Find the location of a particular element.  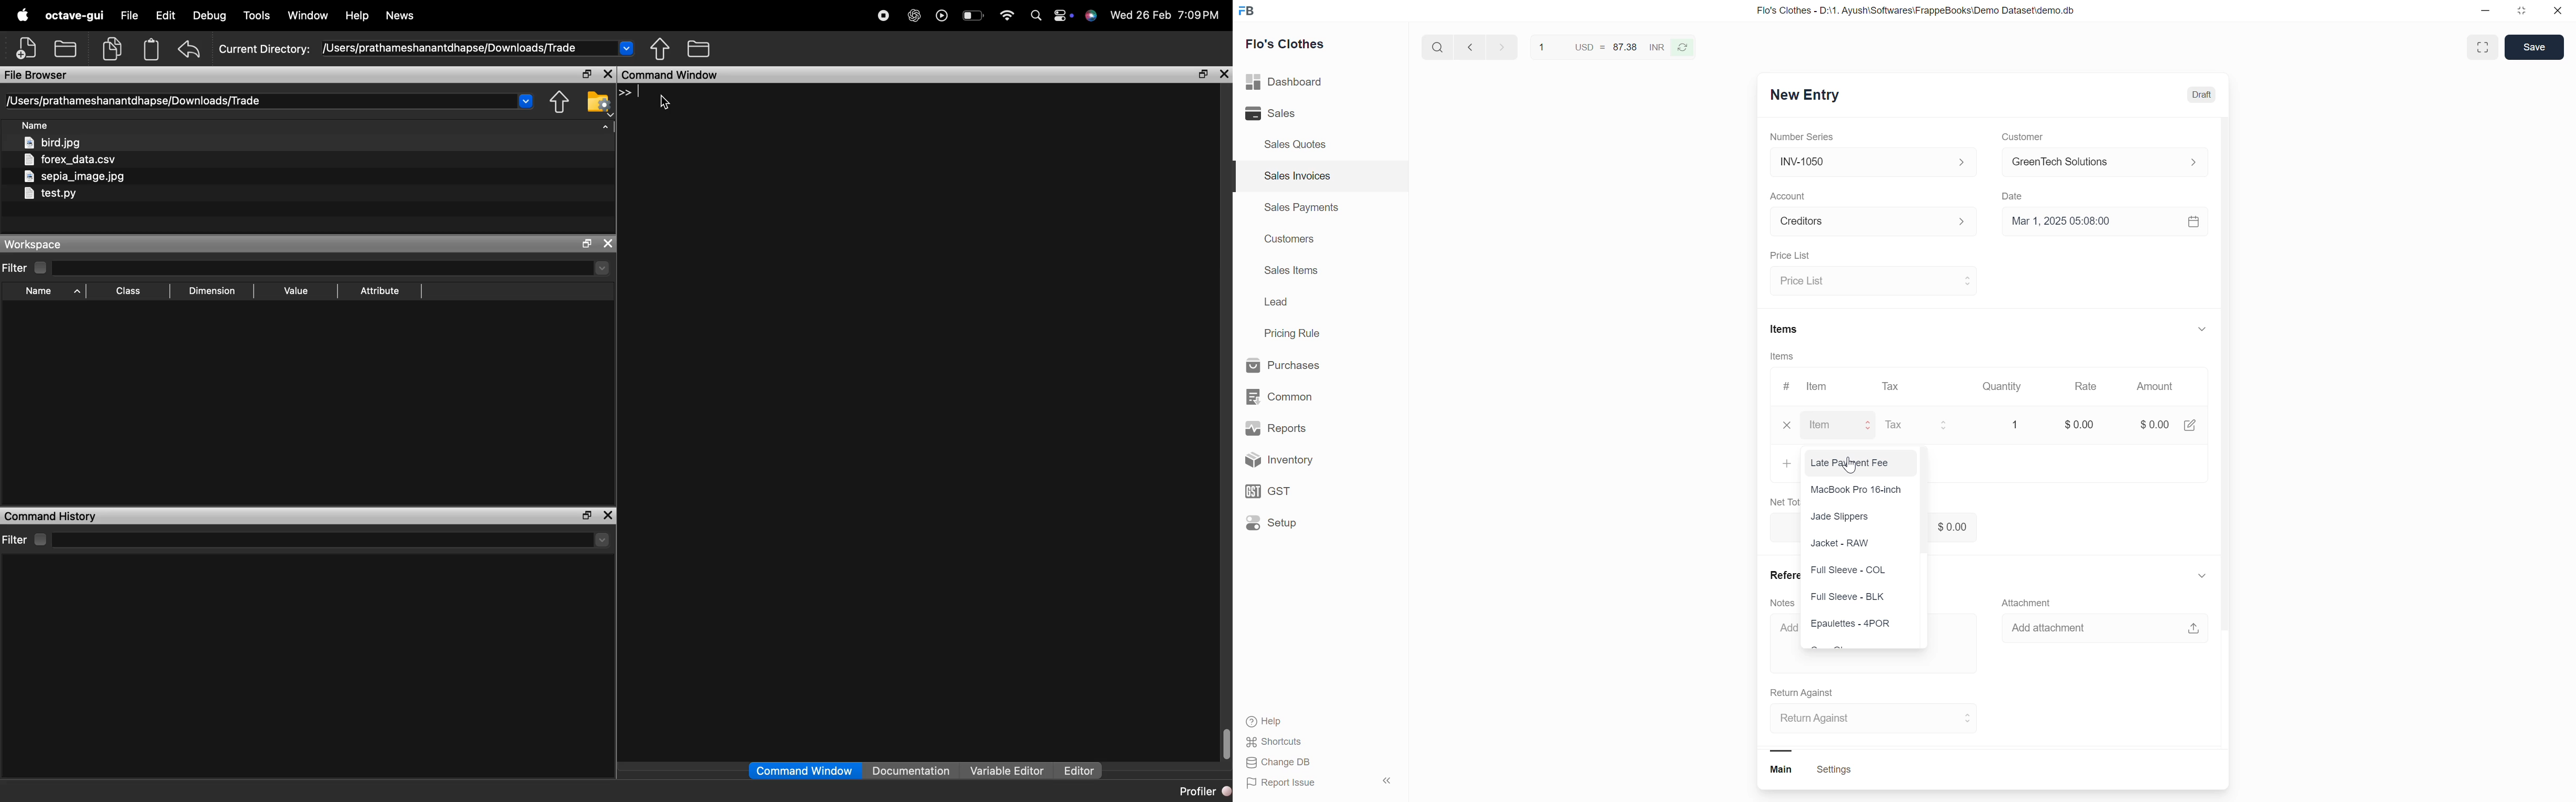

minimize  is located at coordinates (2490, 12).